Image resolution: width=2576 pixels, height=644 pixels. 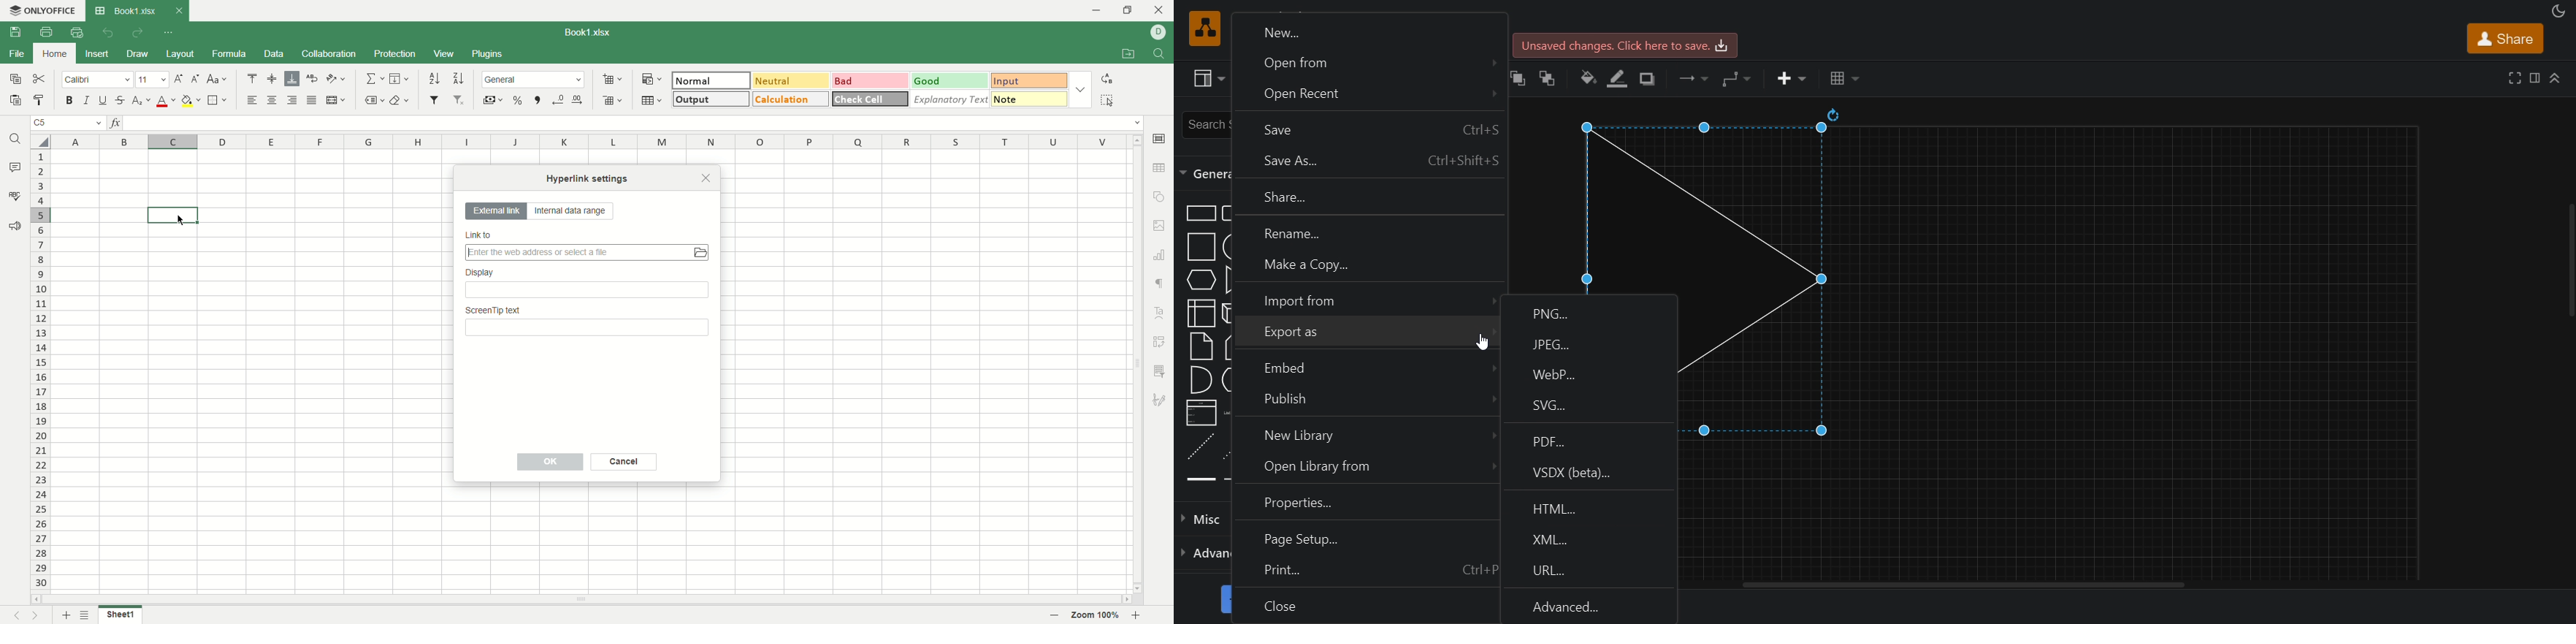 What do you see at coordinates (139, 54) in the screenshot?
I see `draw` at bounding box center [139, 54].